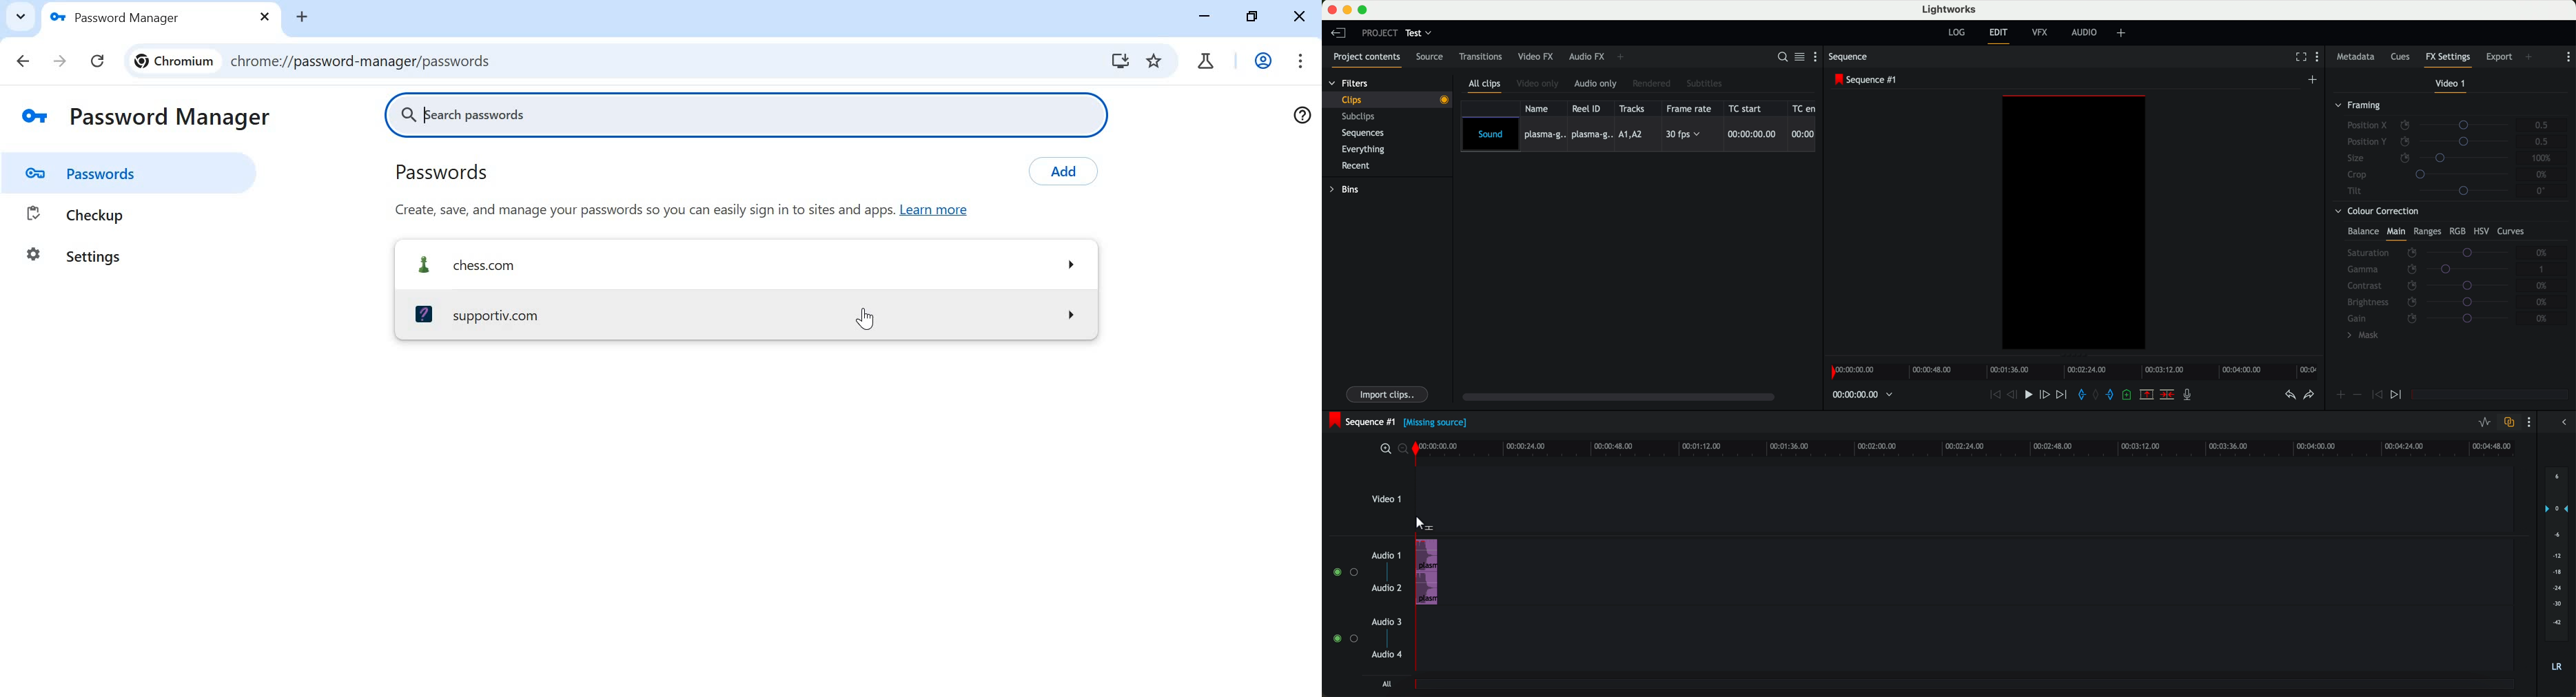  What do you see at coordinates (2314, 79) in the screenshot?
I see `create a new sequence` at bounding box center [2314, 79].